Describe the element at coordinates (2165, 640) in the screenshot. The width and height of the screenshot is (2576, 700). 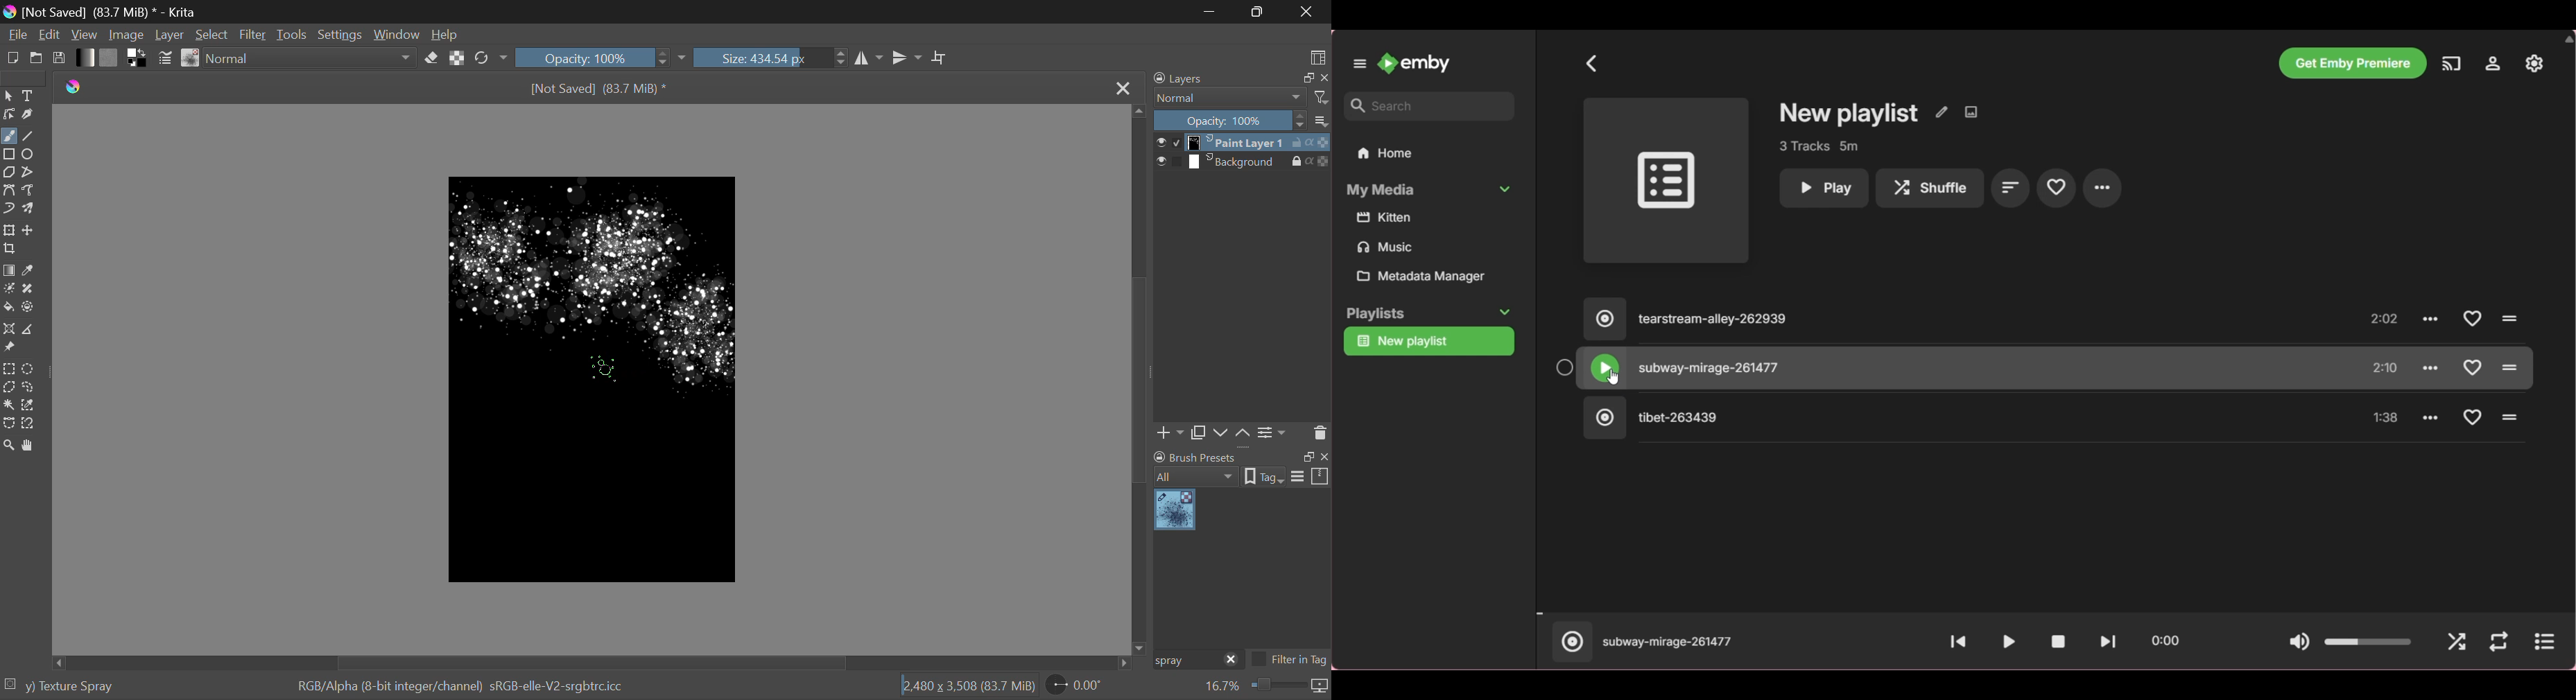
I see `Timestamp of song` at that location.